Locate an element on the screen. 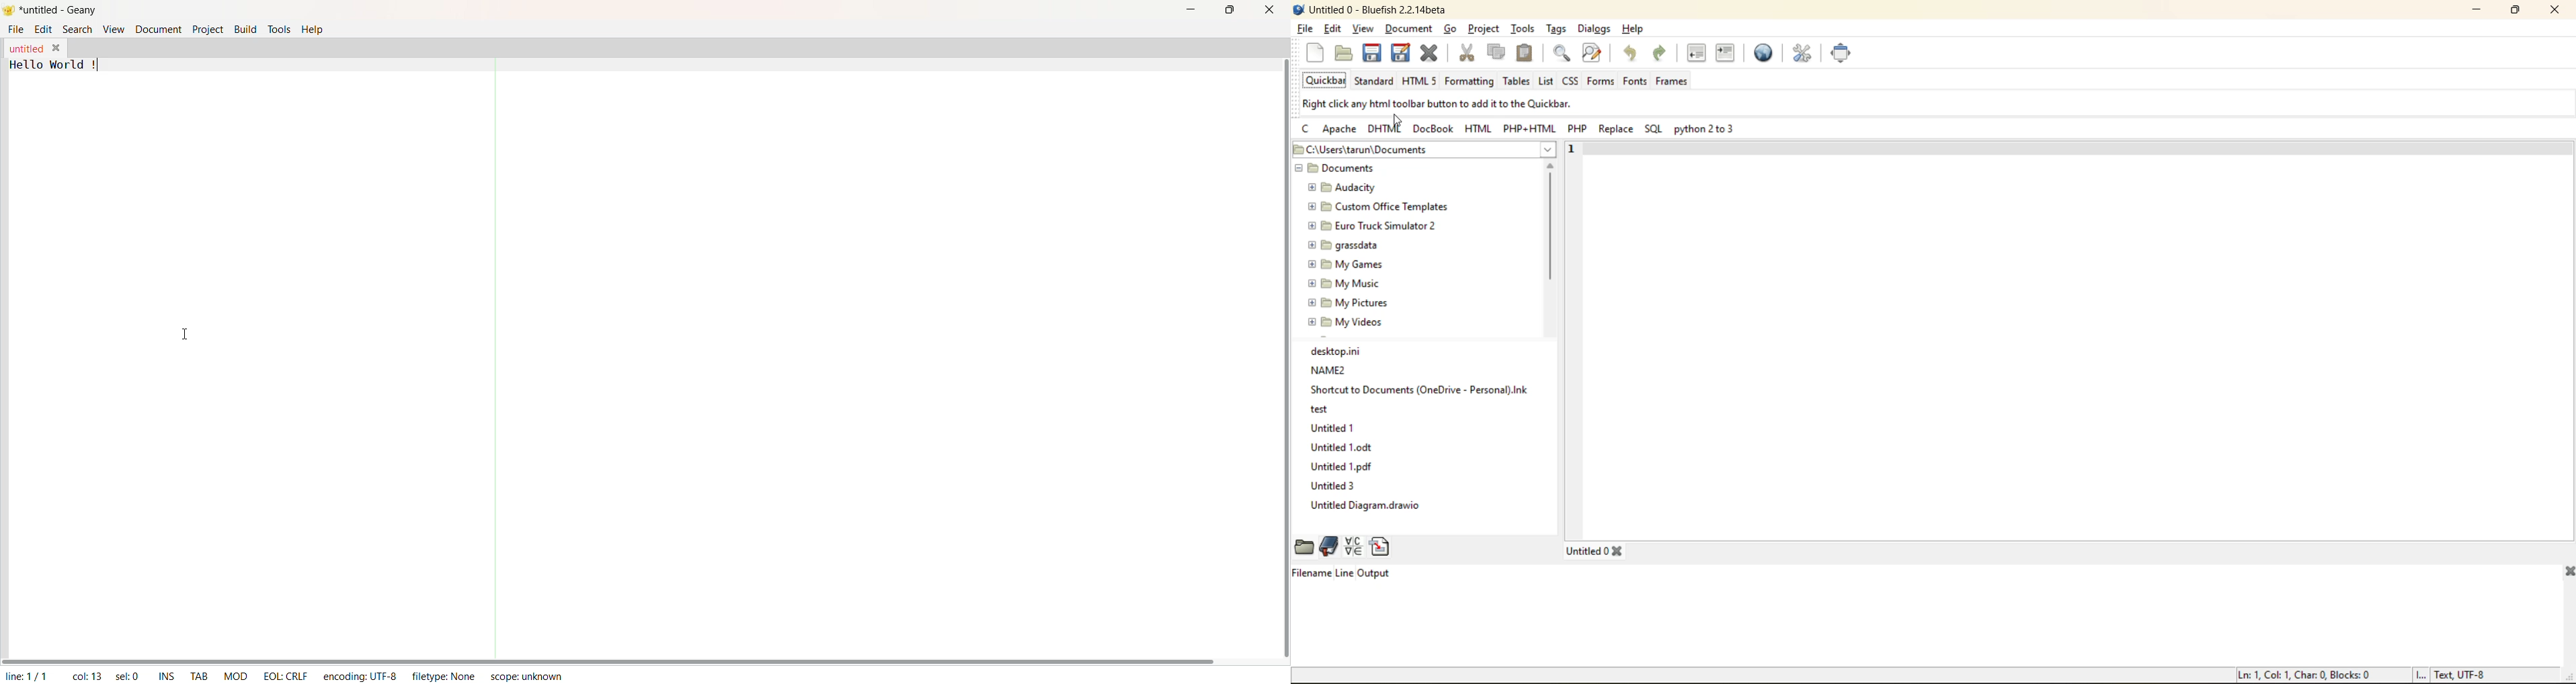 This screenshot has height=700, width=2576. redo is located at coordinates (1662, 54).